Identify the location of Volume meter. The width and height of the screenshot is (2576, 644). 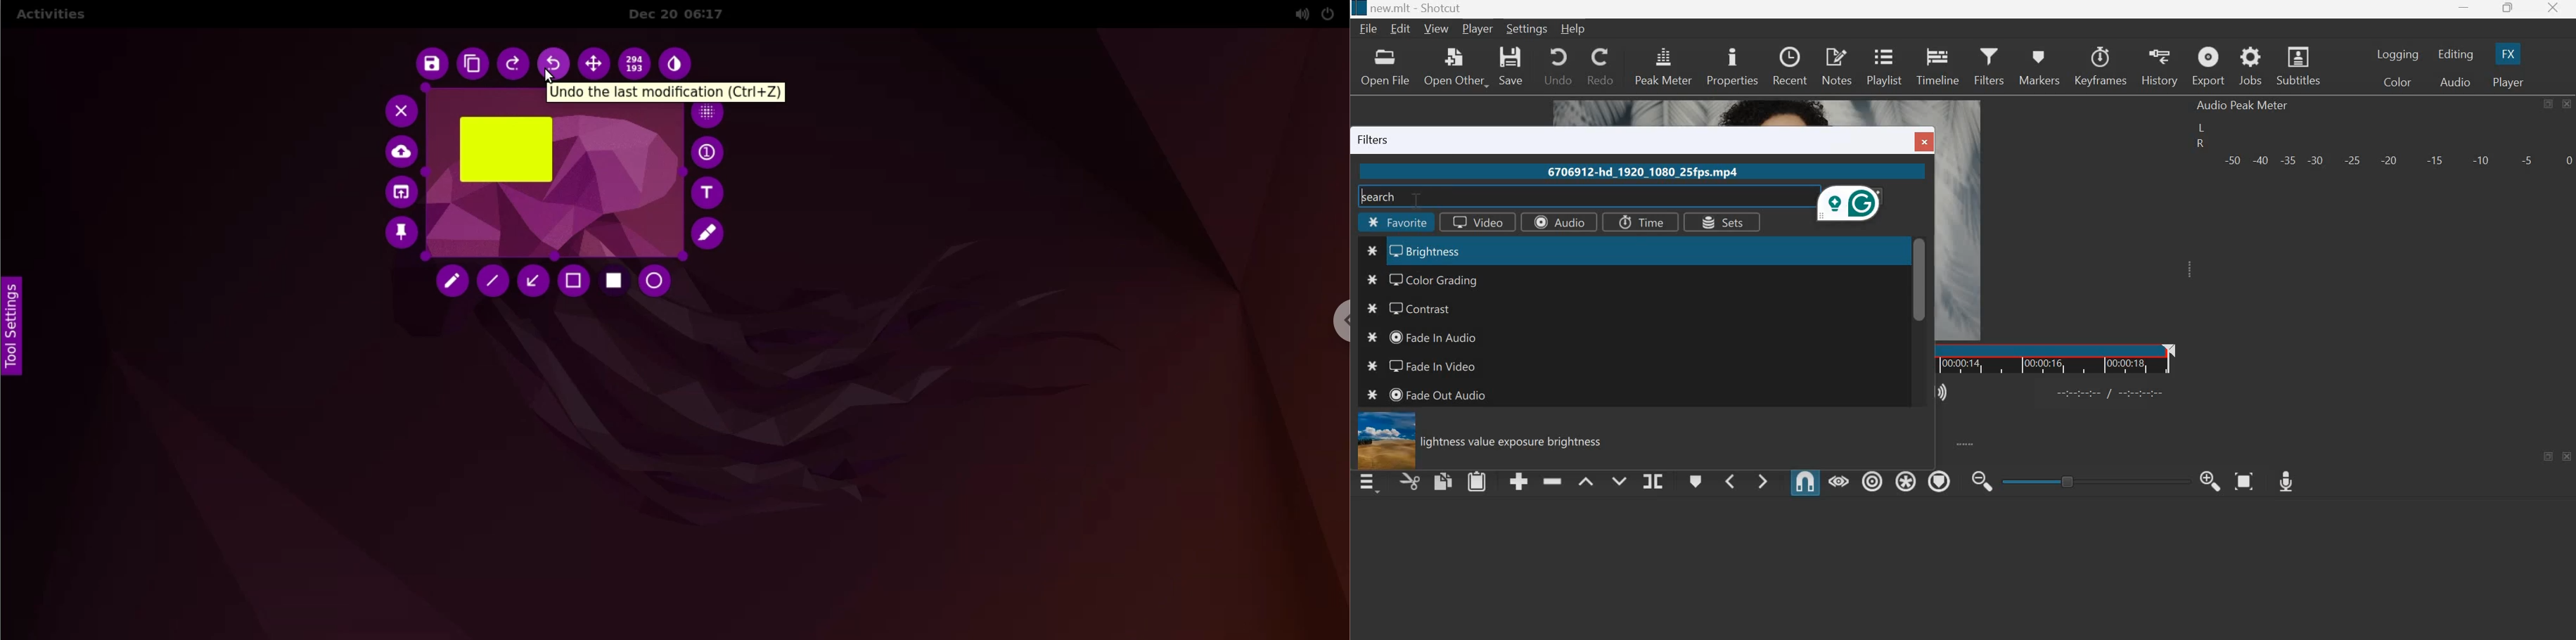
(2397, 158).